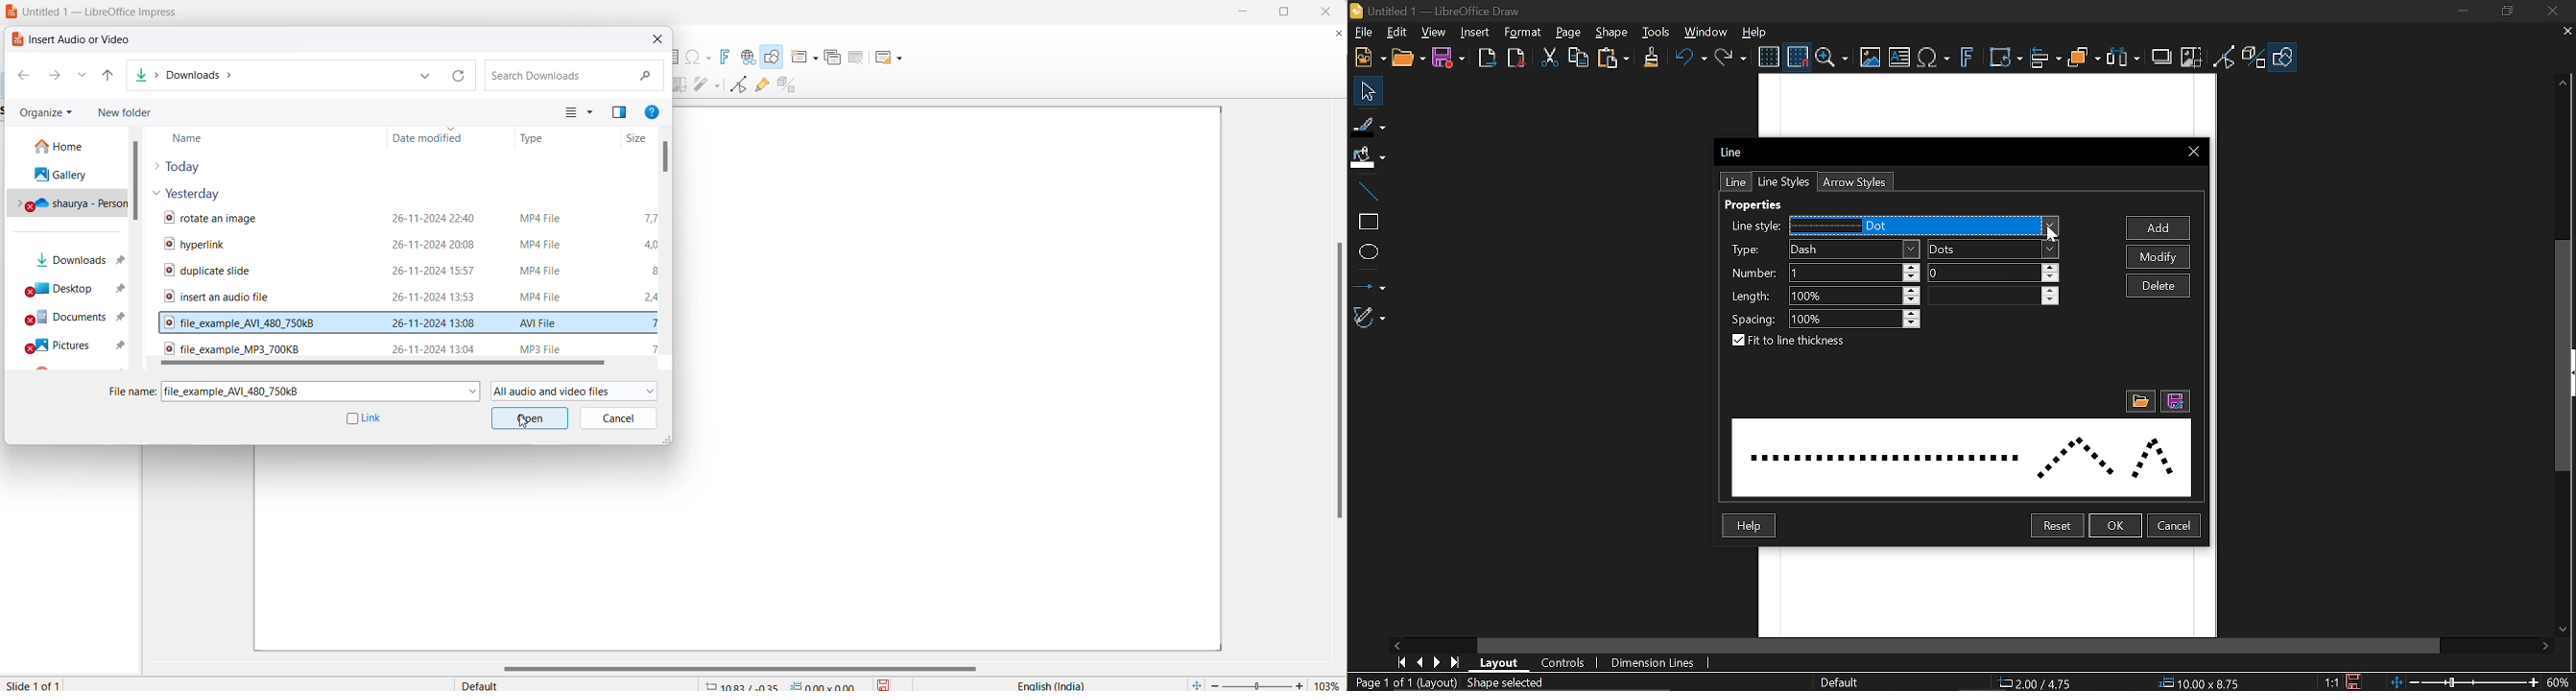 Image resolution: width=2576 pixels, height=700 pixels. Describe the element at coordinates (1986, 593) in the screenshot. I see `workspace` at that location.